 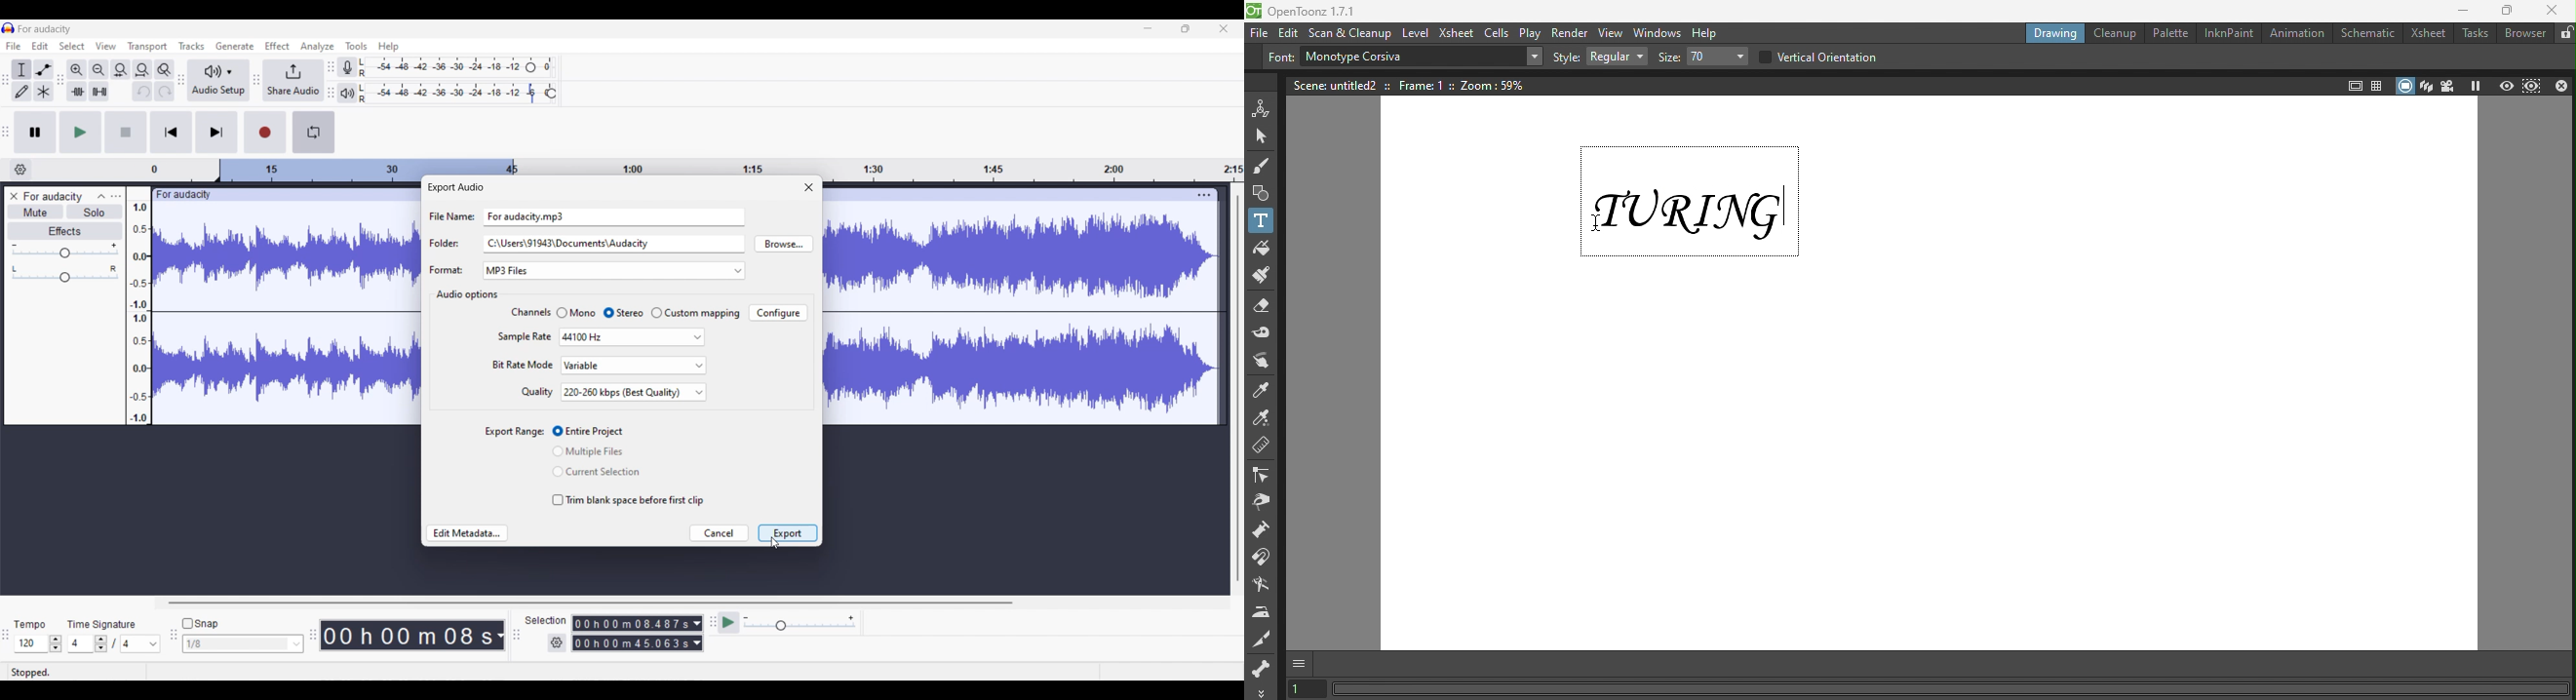 What do you see at coordinates (632, 338) in the screenshot?
I see `Options for Sample rate` at bounding box center [632, 338].